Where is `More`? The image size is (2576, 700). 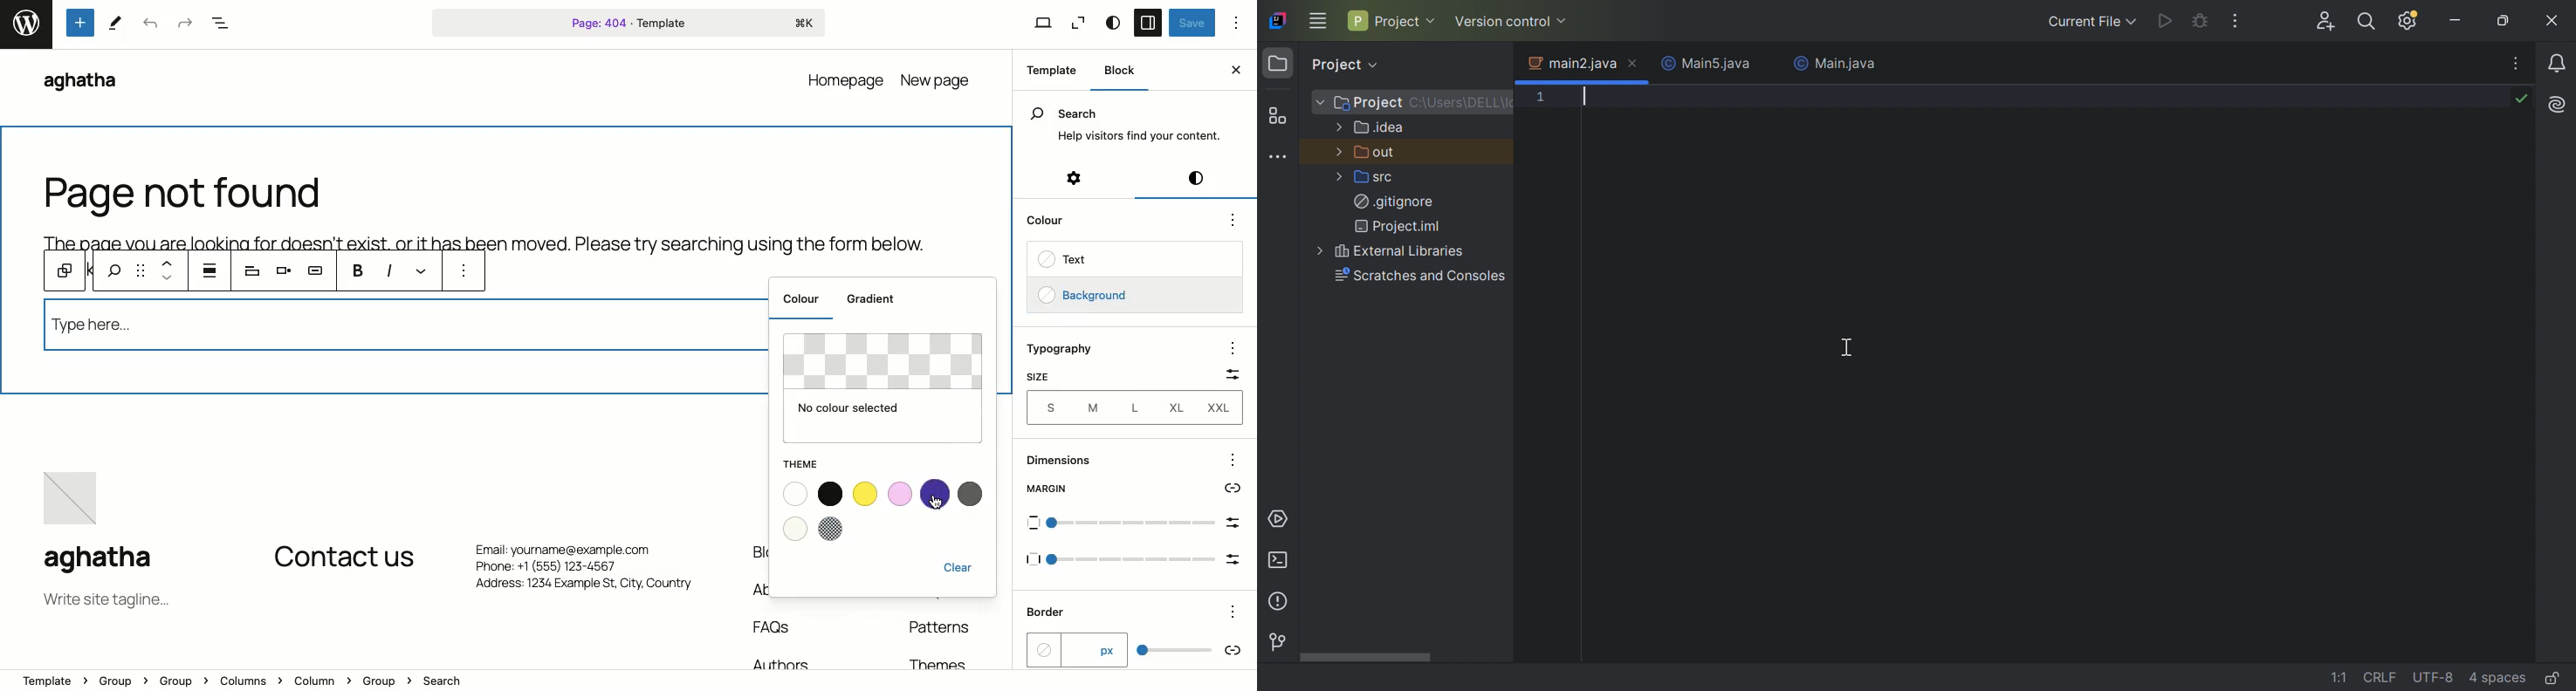 More is located at coordinates (1317, 251).